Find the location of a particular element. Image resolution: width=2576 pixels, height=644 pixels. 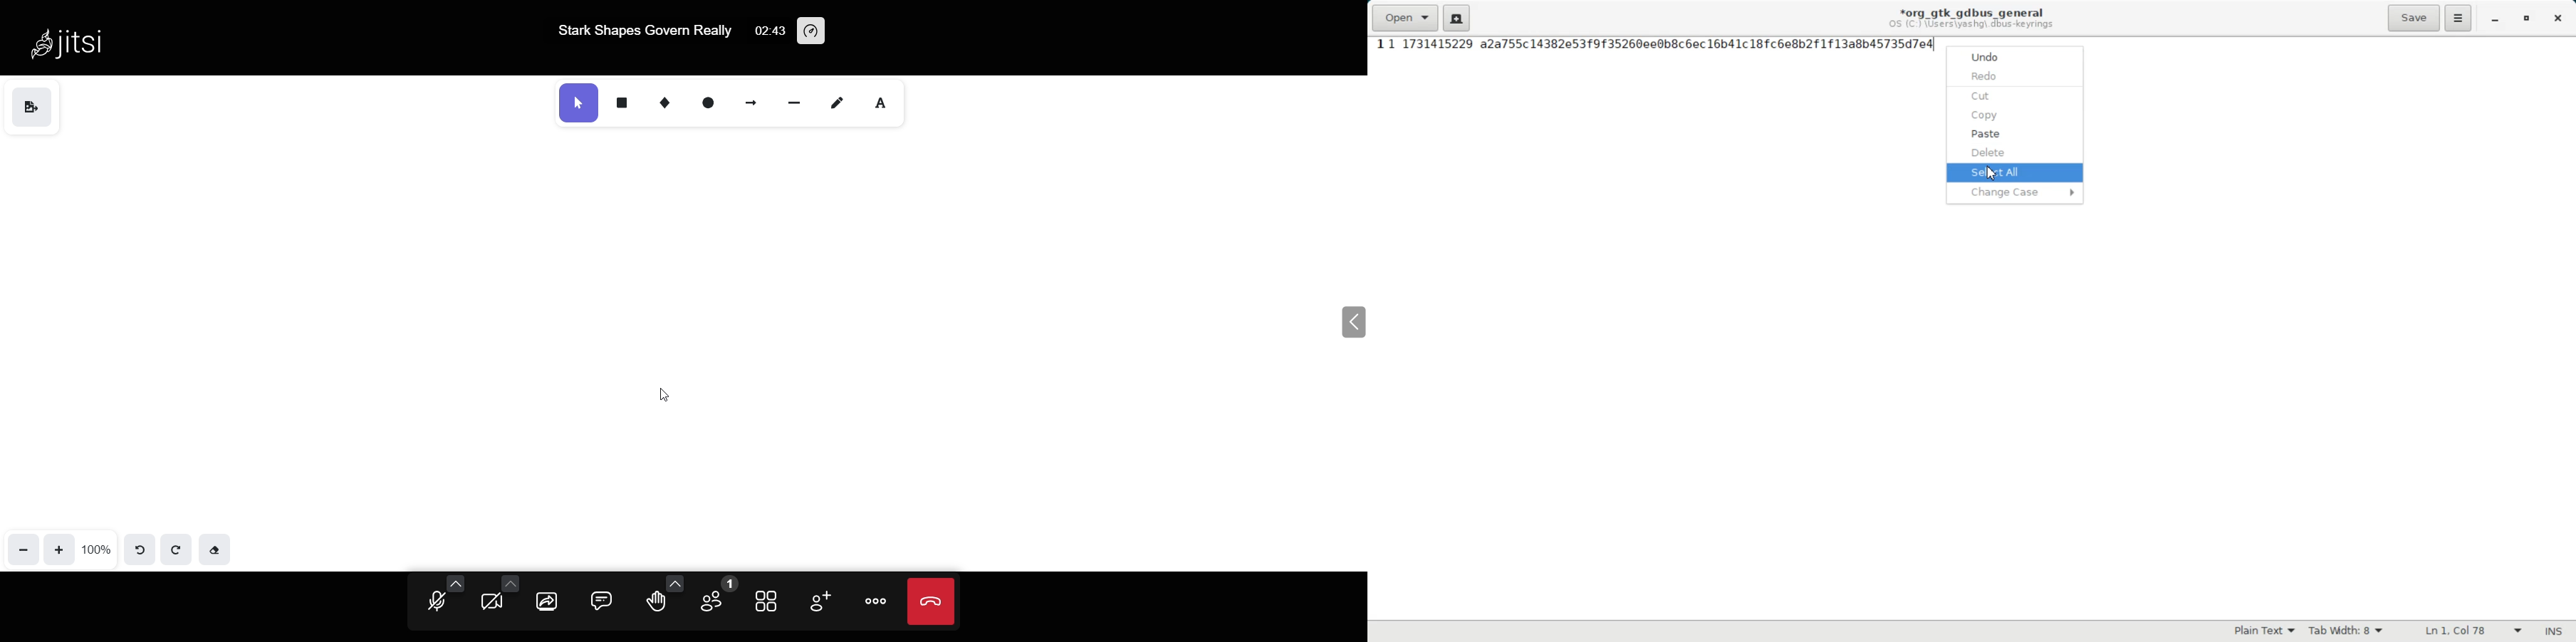

Paste is located at coordinates (2015, 133).